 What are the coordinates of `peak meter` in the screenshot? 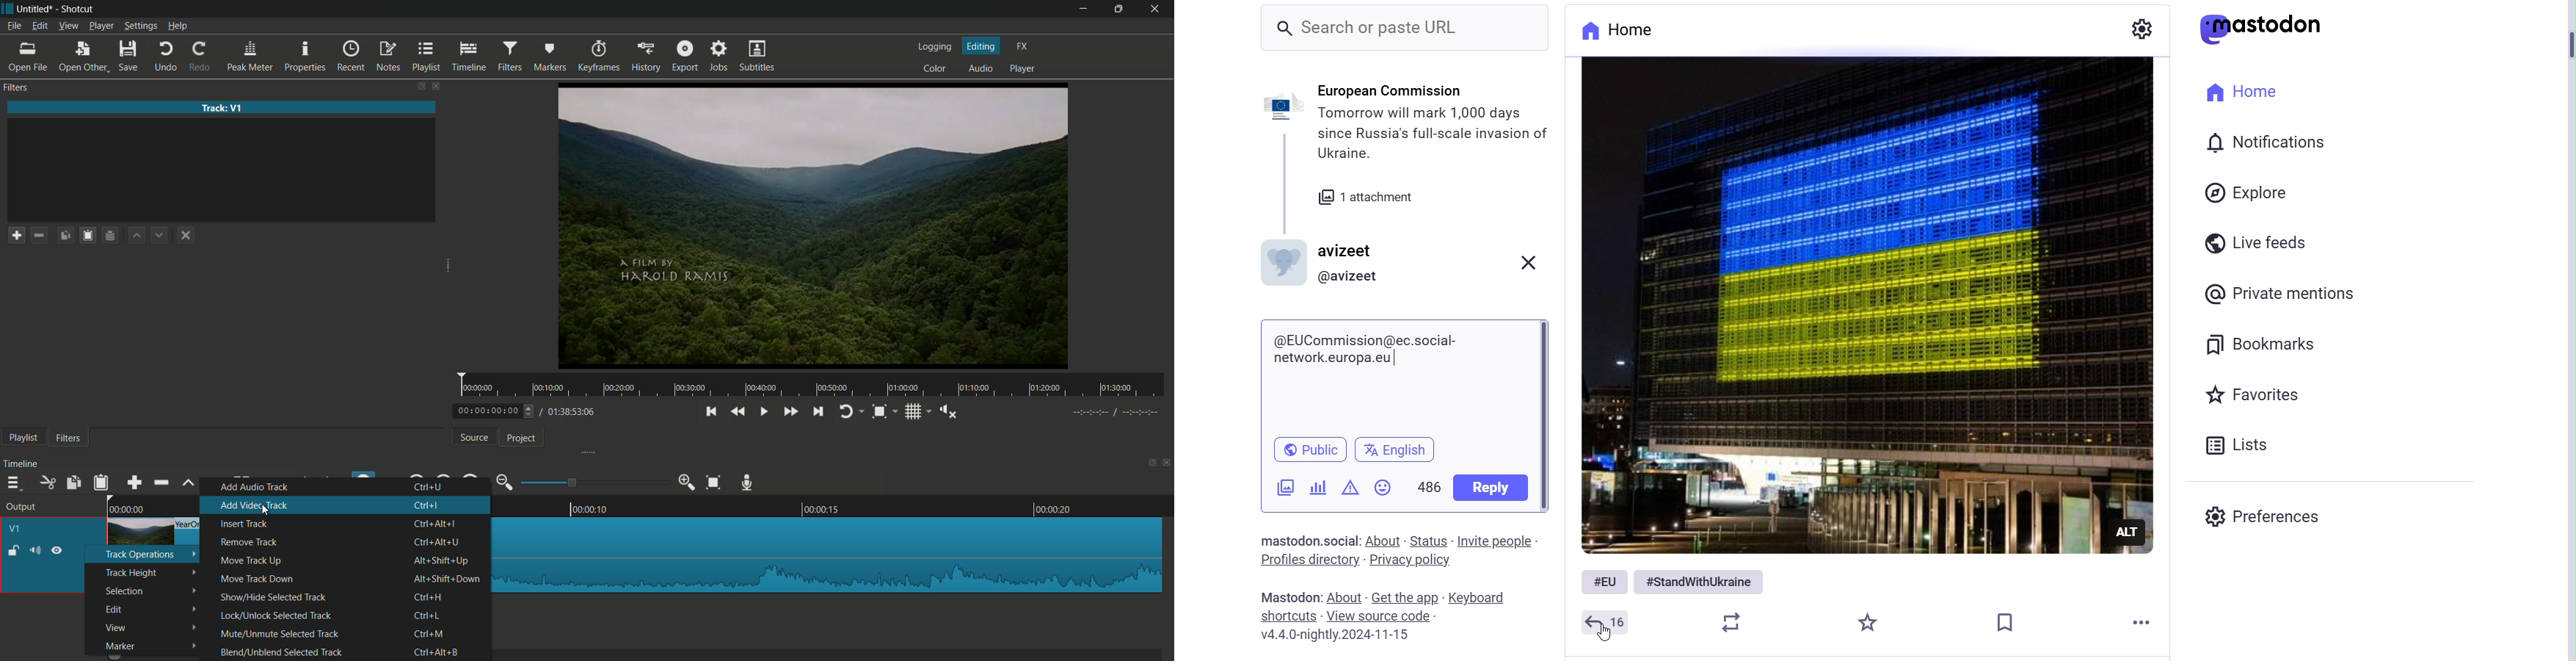 It's located at (250, 57).